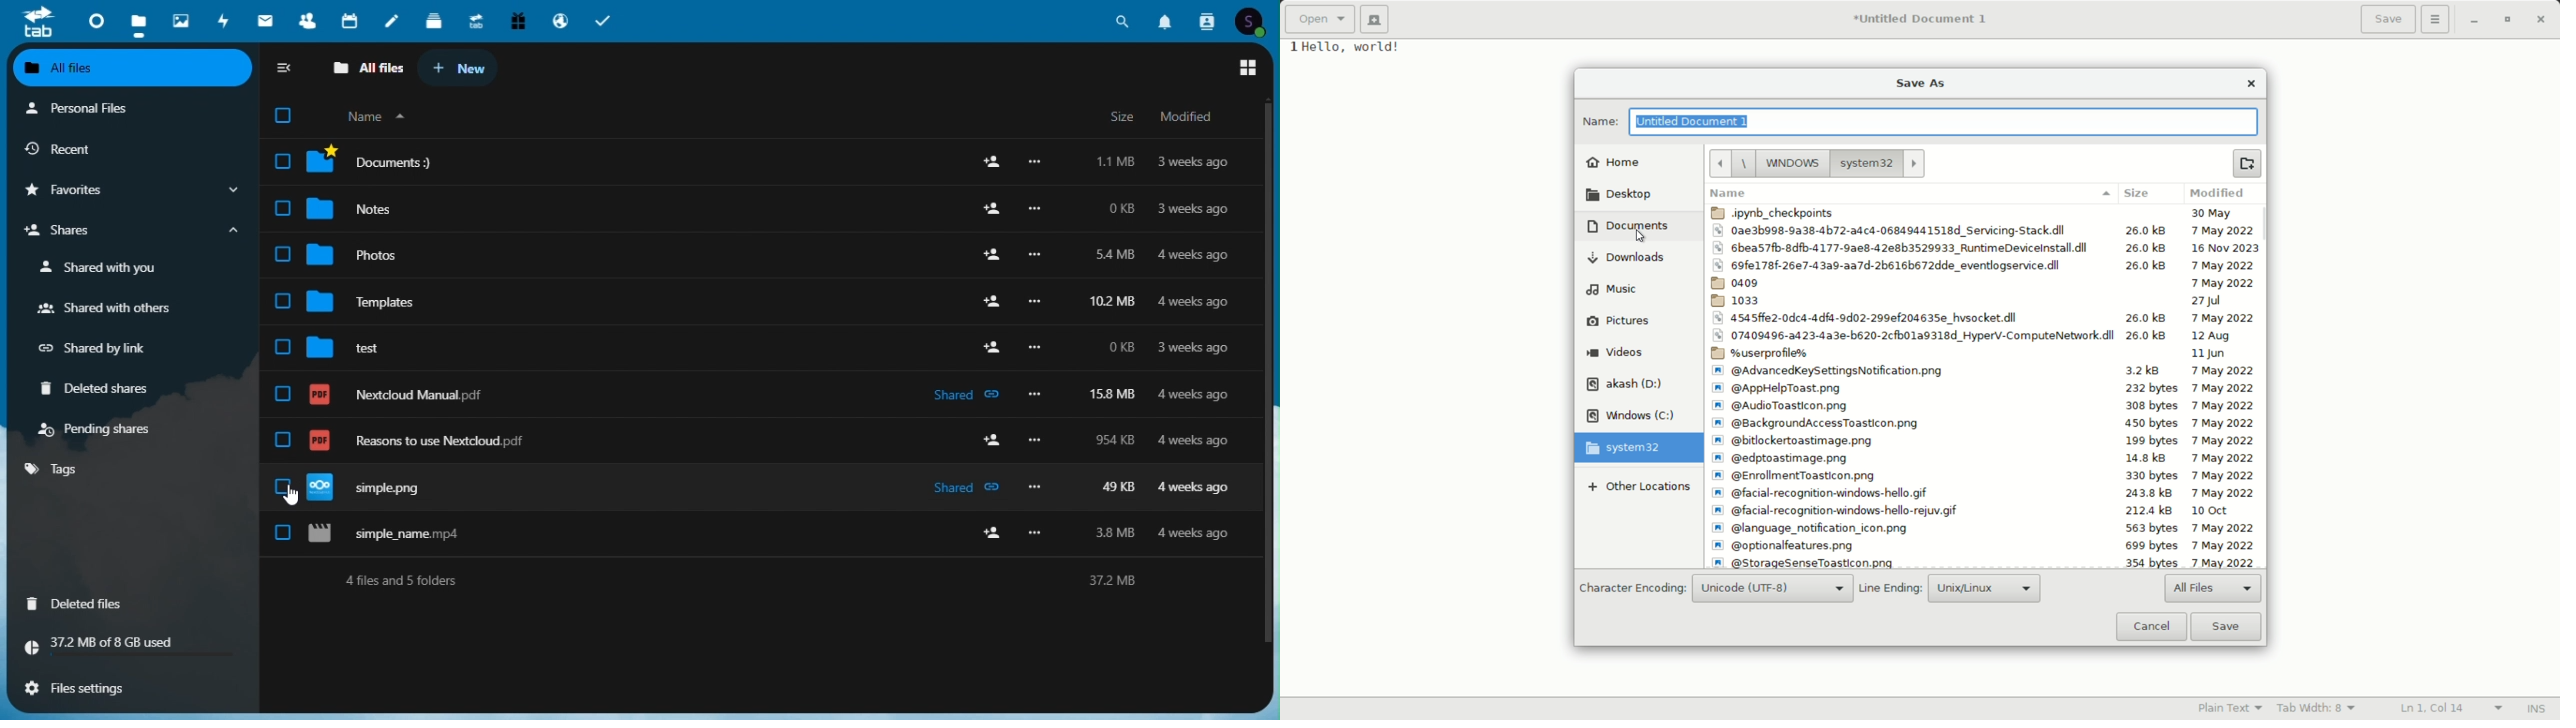  I want to click on Test 0KB  3weeks ago, so click(760, 339).